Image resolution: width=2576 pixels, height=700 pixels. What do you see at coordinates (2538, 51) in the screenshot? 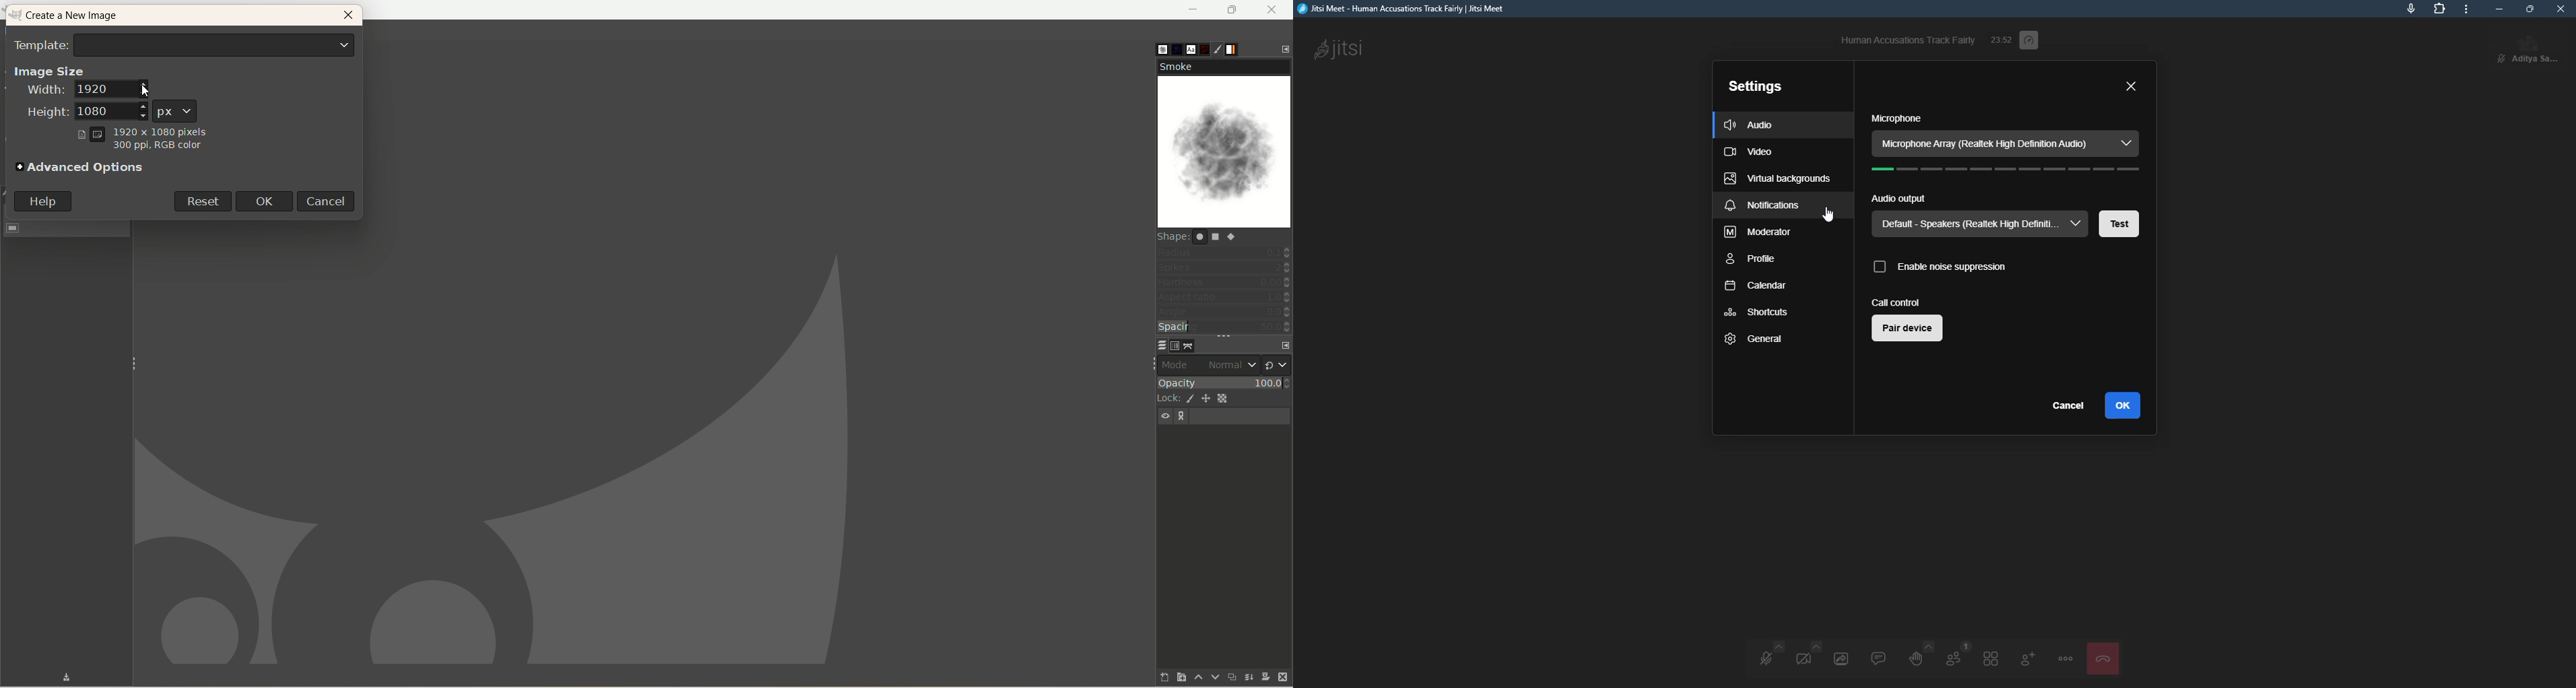
I see `profile` at bounding box center [2538, 51].